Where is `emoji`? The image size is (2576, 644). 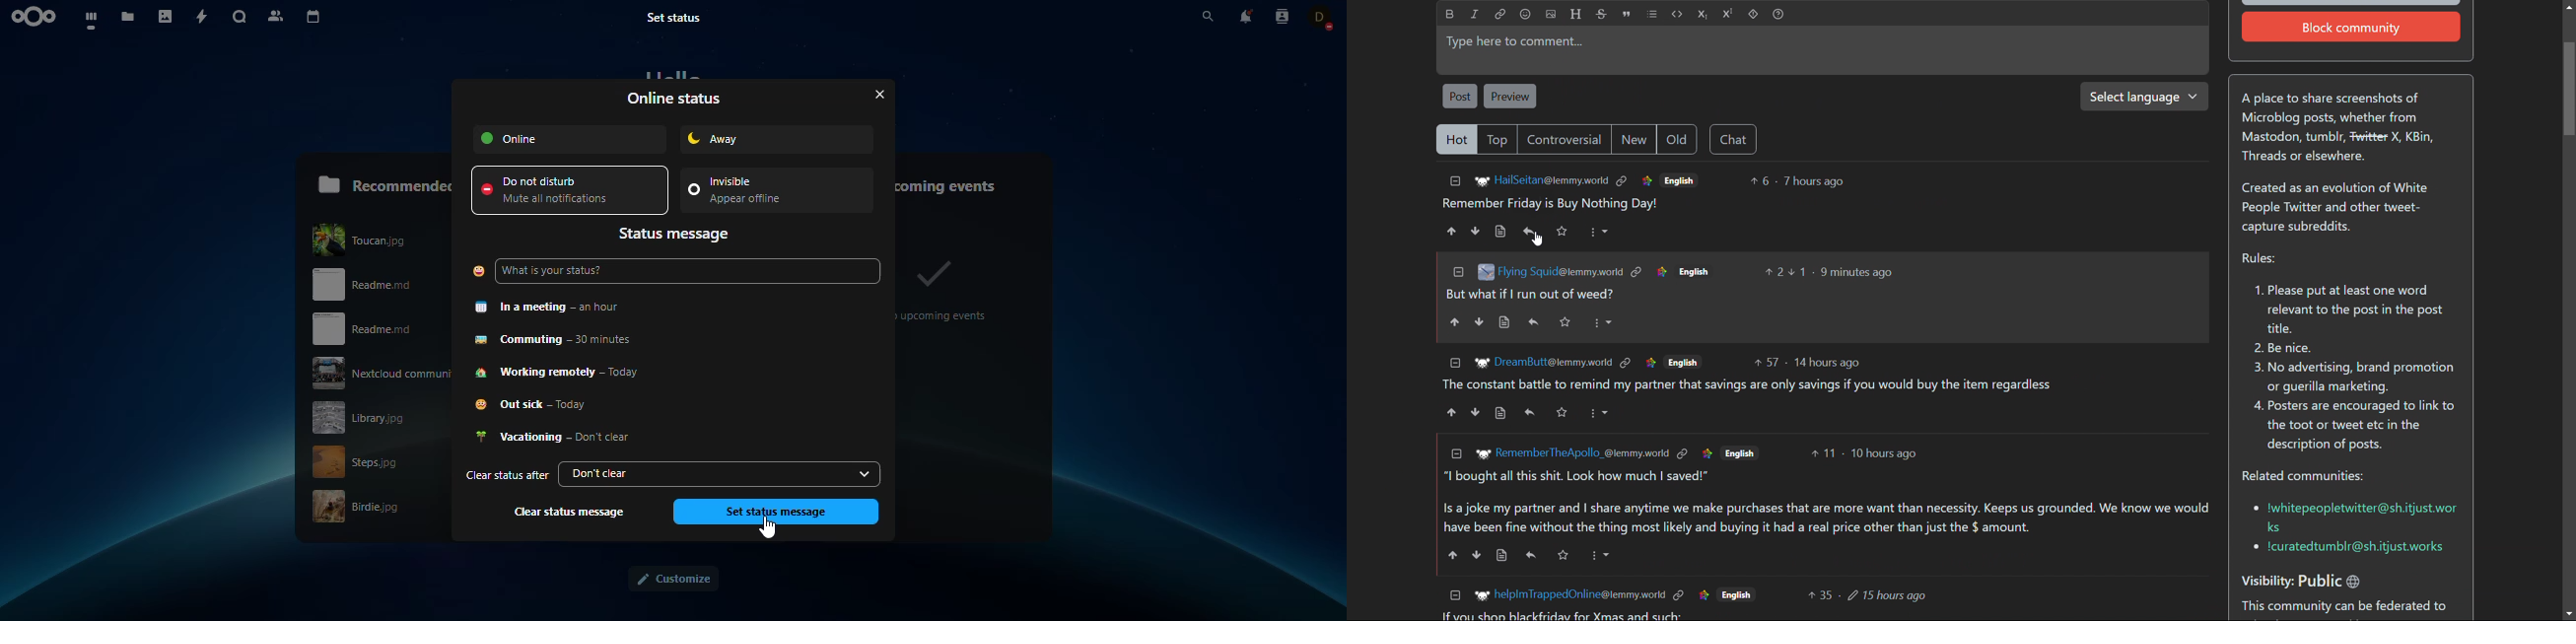 emoji is located at coordinates (477, 271).